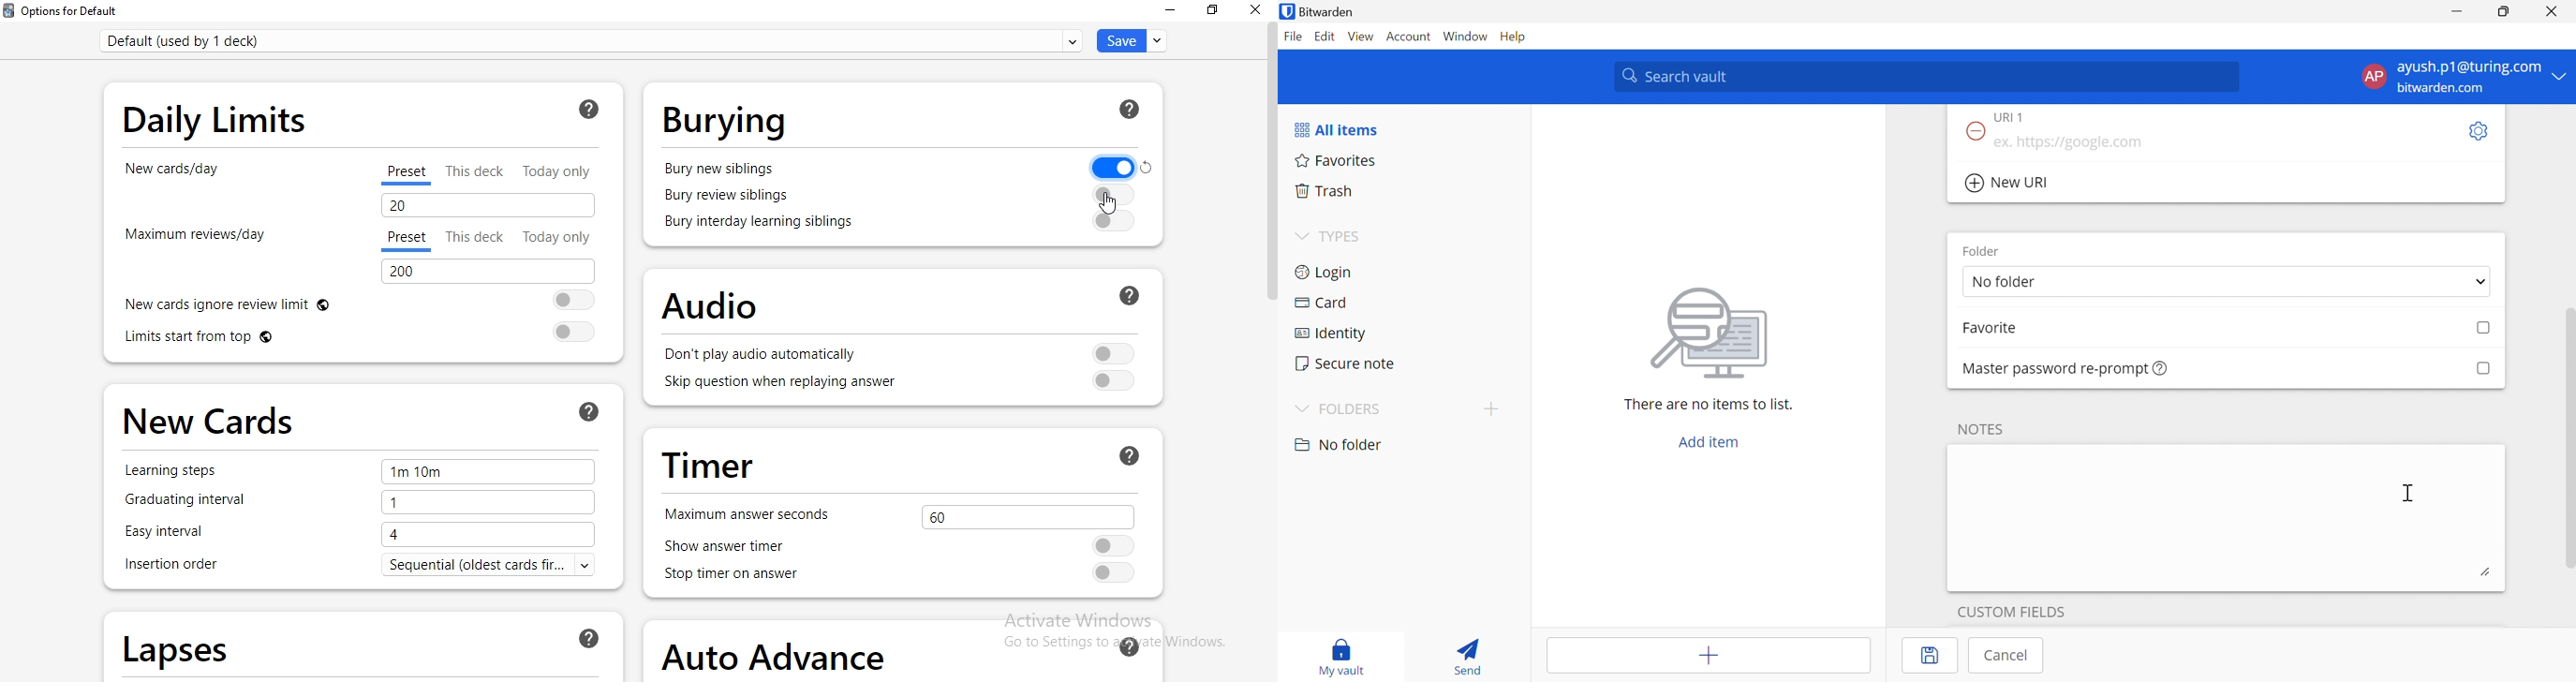 This screenshot has height=700, width=2576. I want to click on easy interval, so click(180, 532).